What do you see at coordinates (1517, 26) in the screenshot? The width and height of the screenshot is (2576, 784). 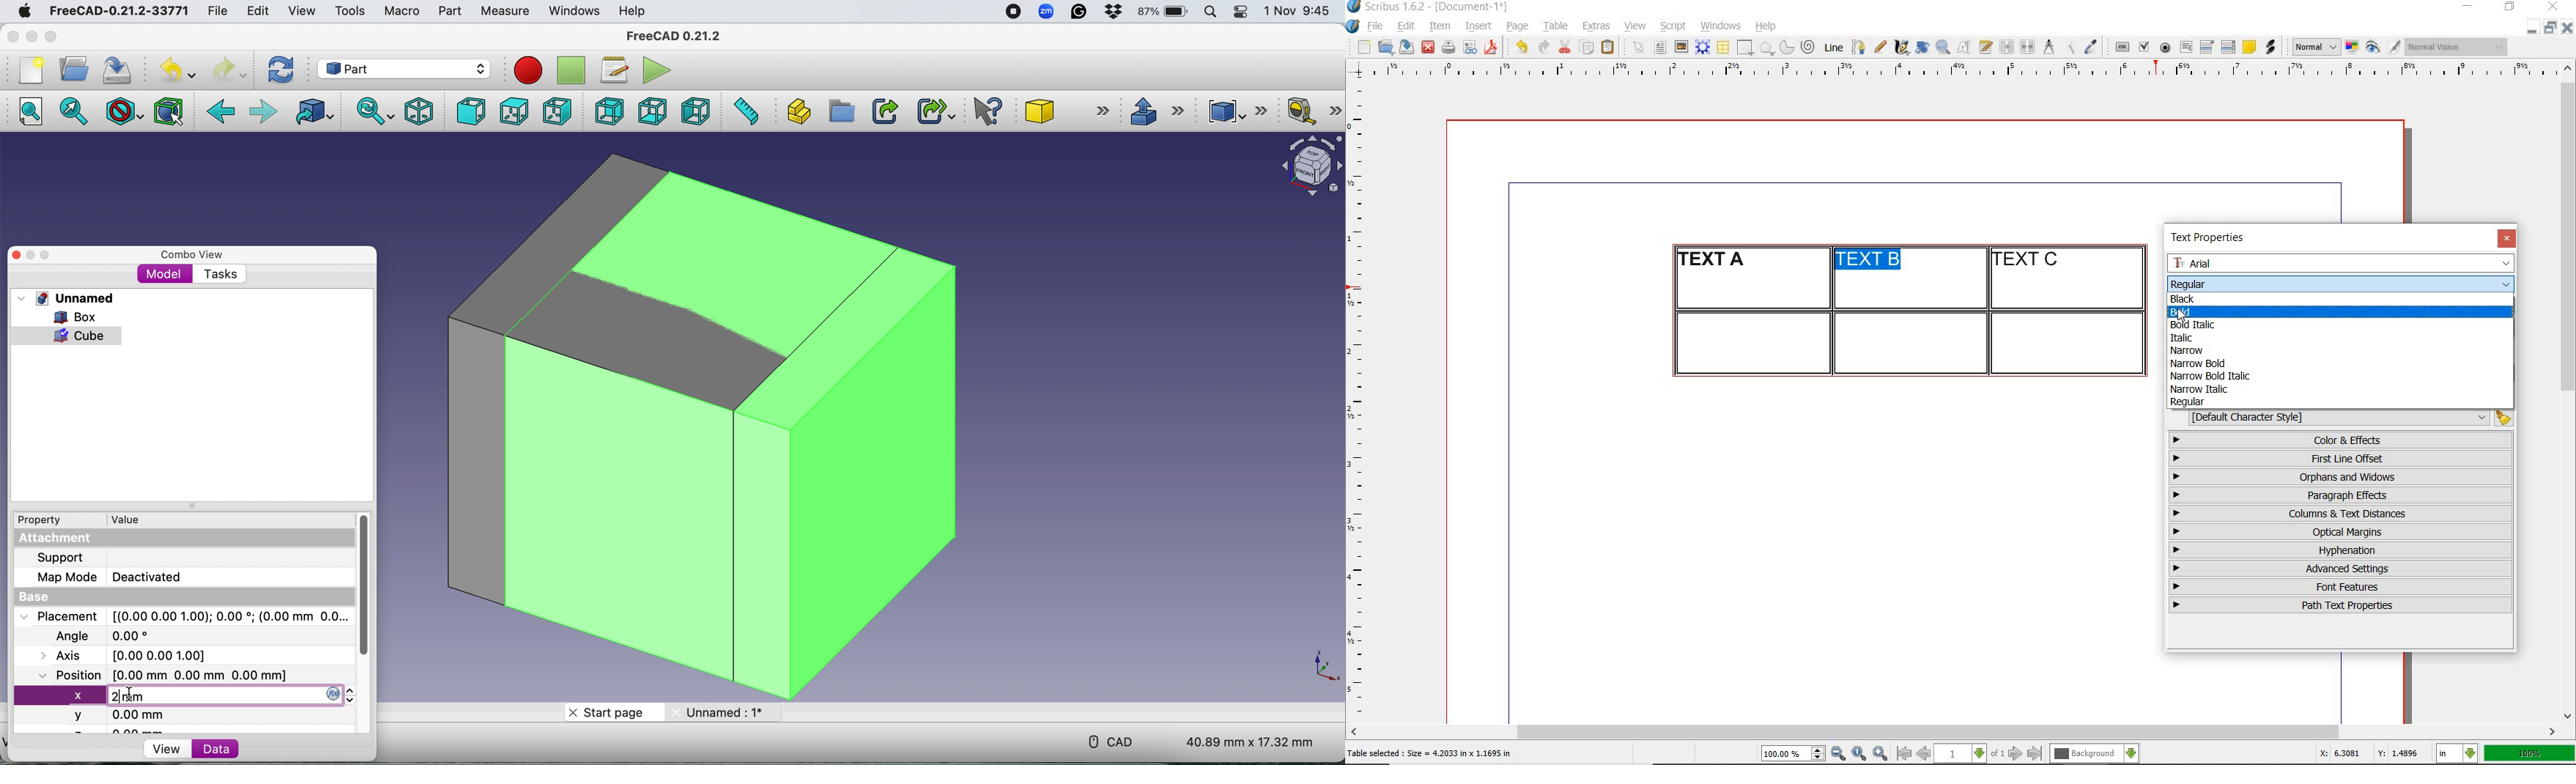 I see `page` at bounding box center [1517, 26].